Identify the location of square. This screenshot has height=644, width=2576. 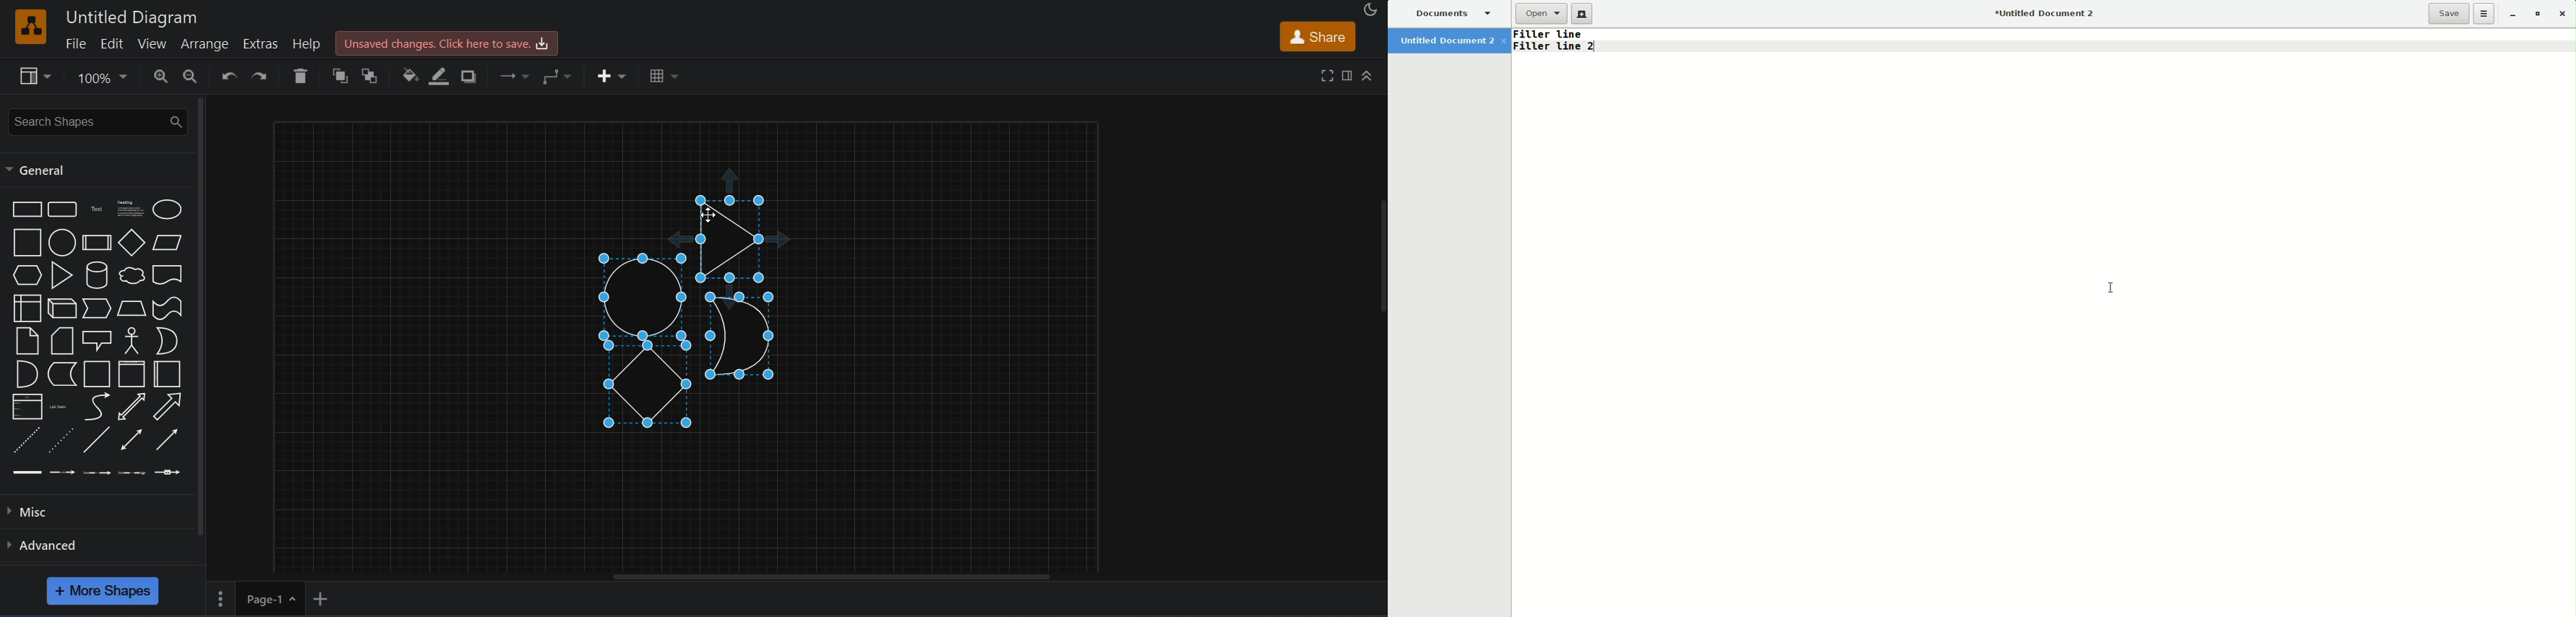
(25, 242).